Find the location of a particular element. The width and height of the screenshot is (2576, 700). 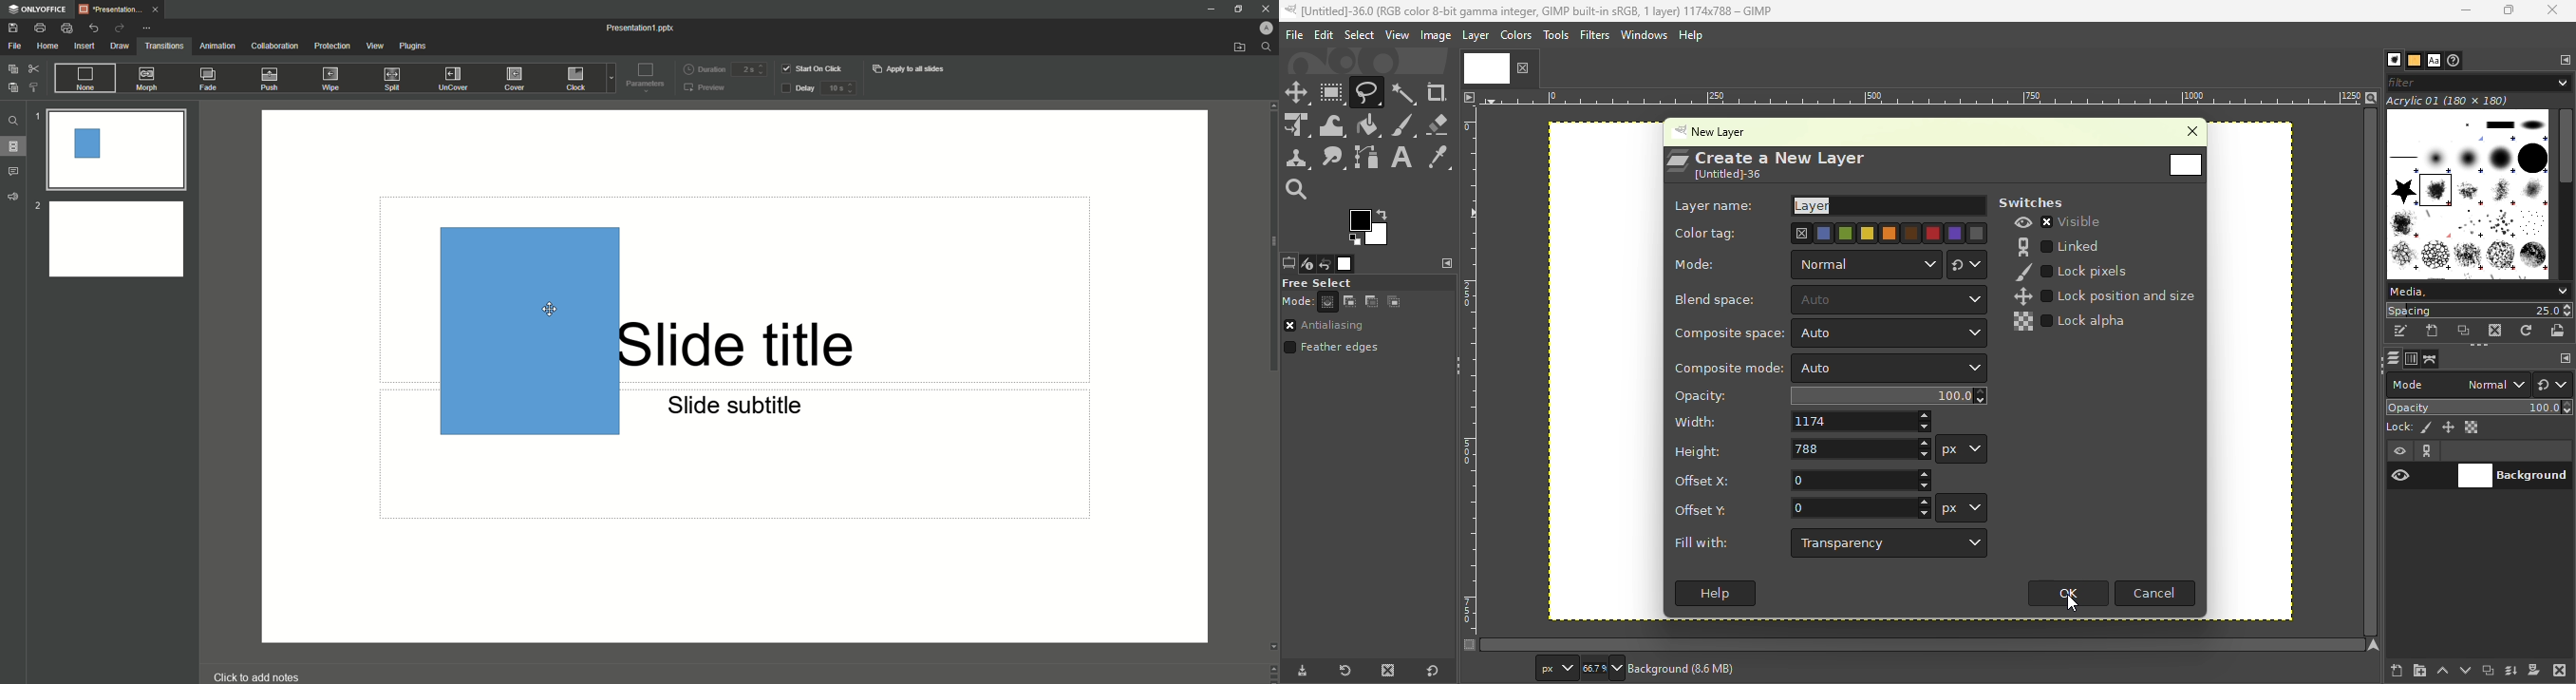

Smudge tool is located at coordinates (1336, 158).